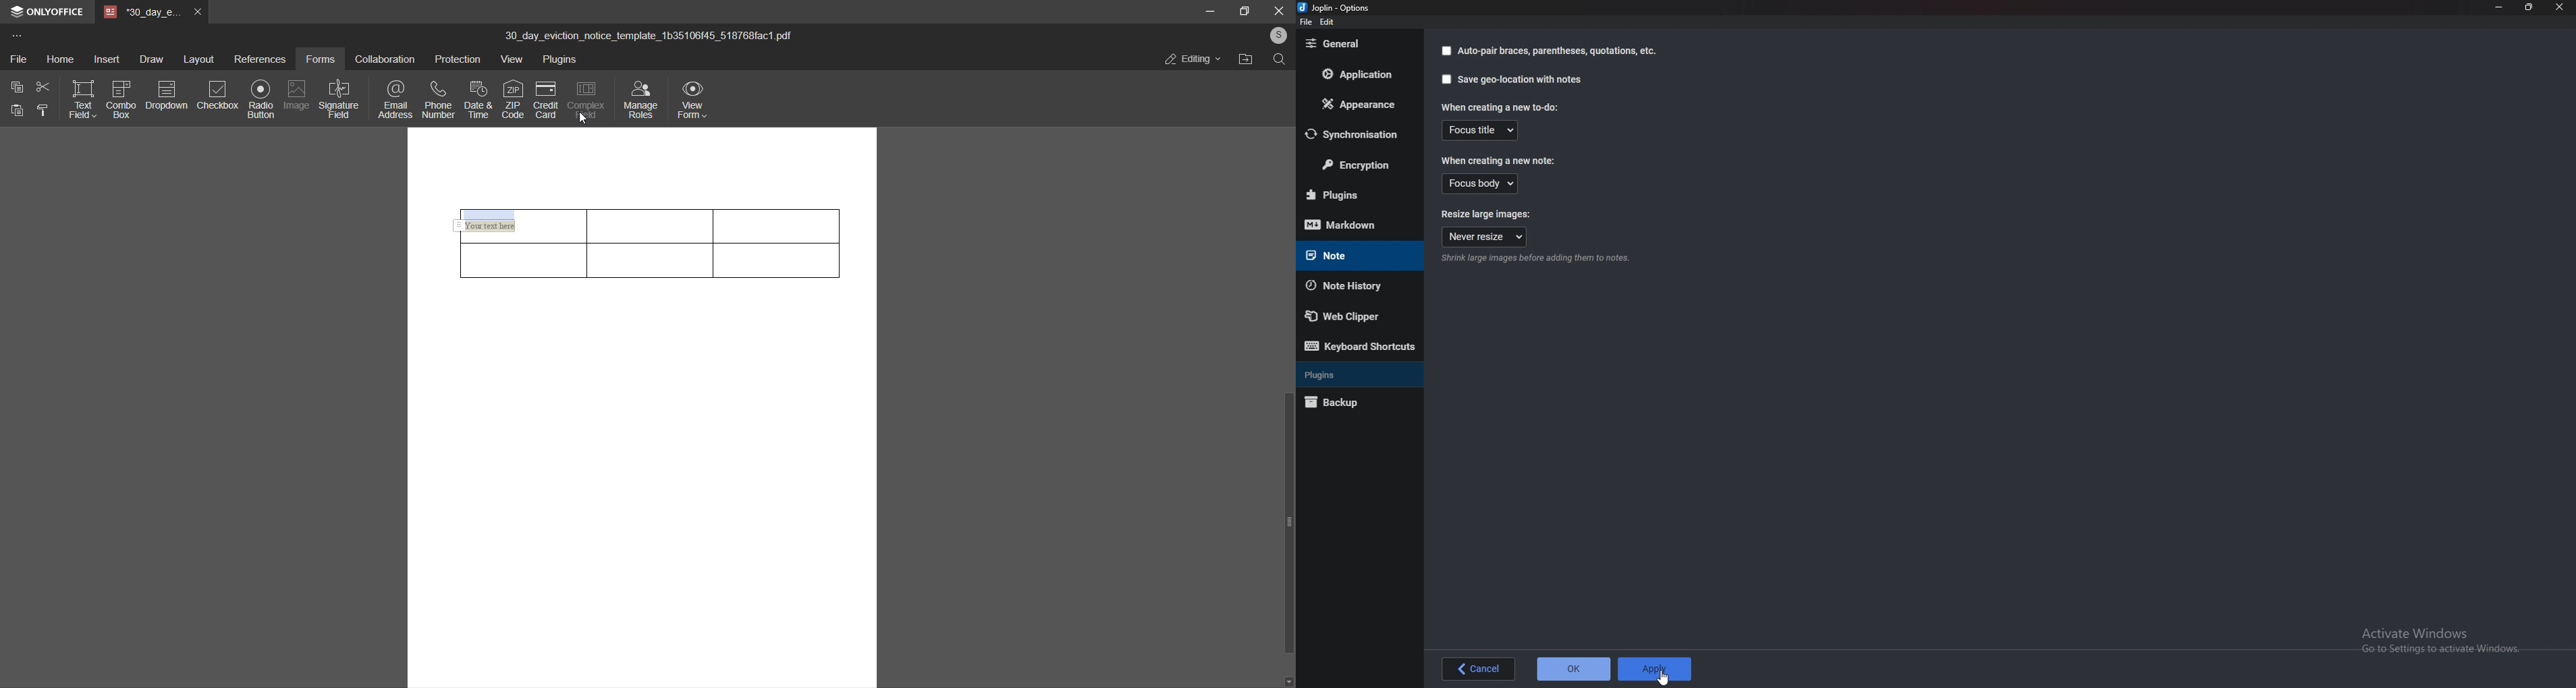  What do you see at coordinates (1351, 402) in the screenshot?
I see `Back up` at bounding box center [1351, 402].